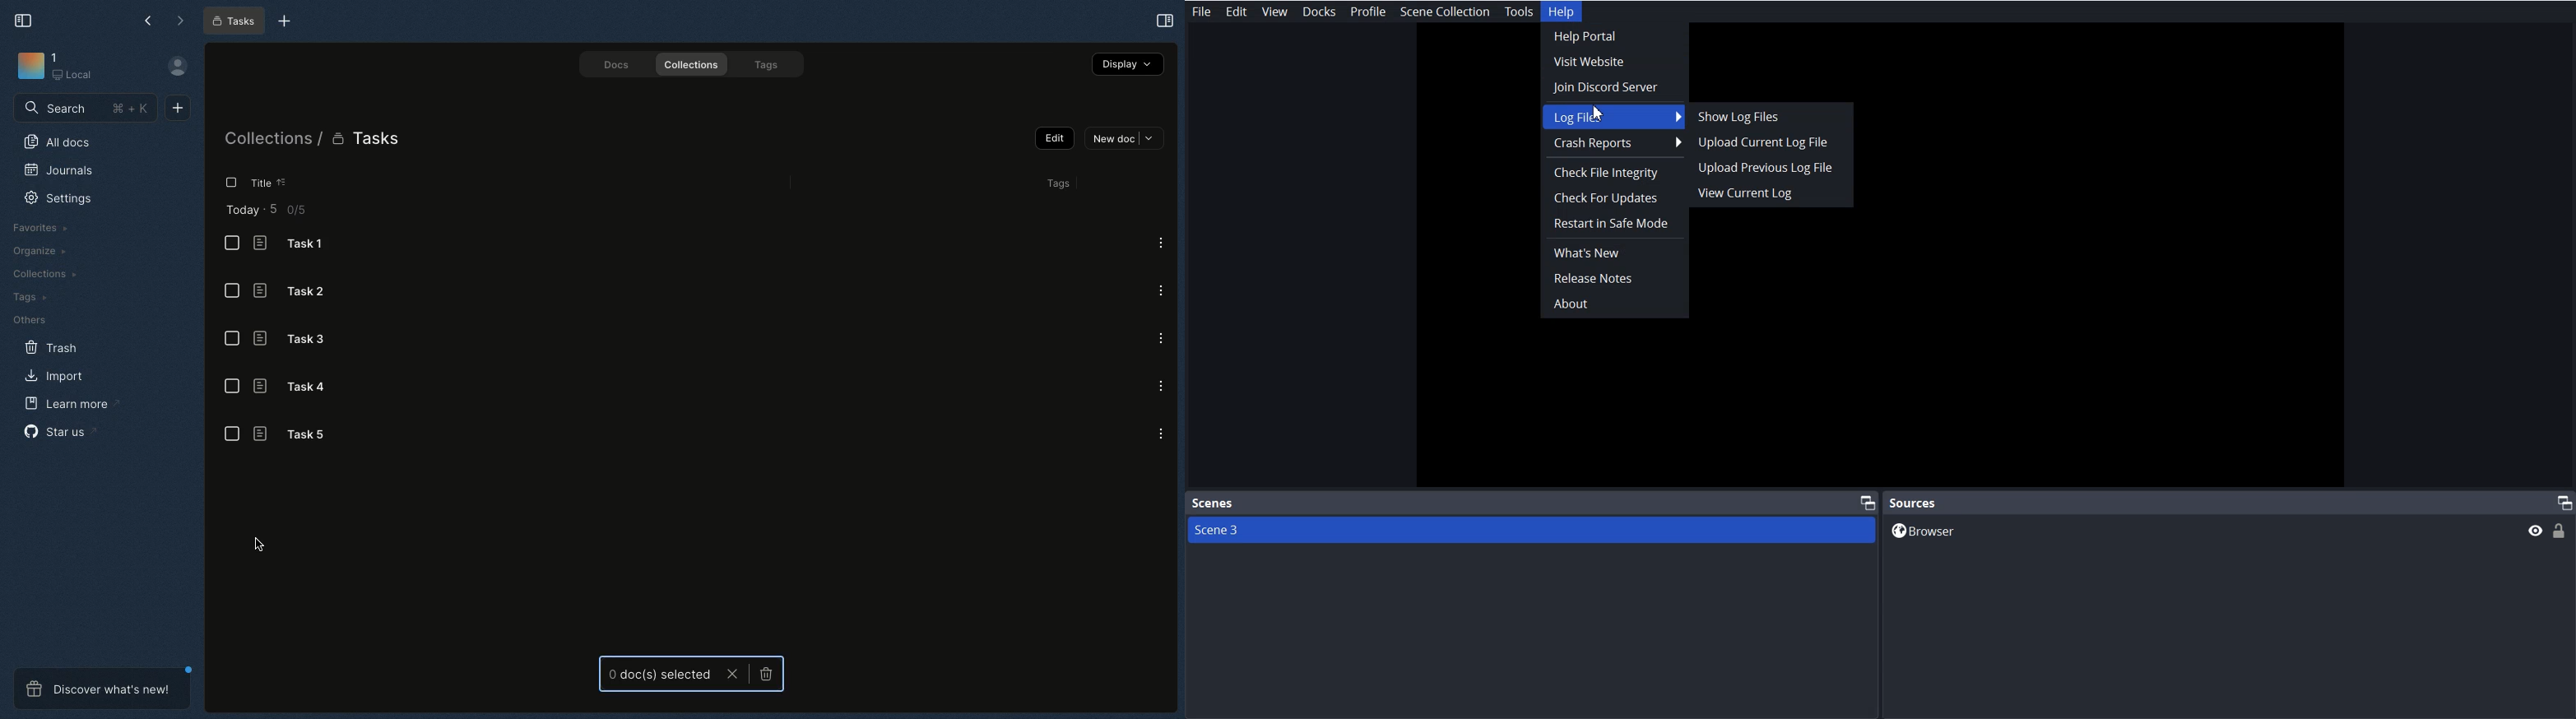  I want to click on Release Notes, so click(1614, 278).